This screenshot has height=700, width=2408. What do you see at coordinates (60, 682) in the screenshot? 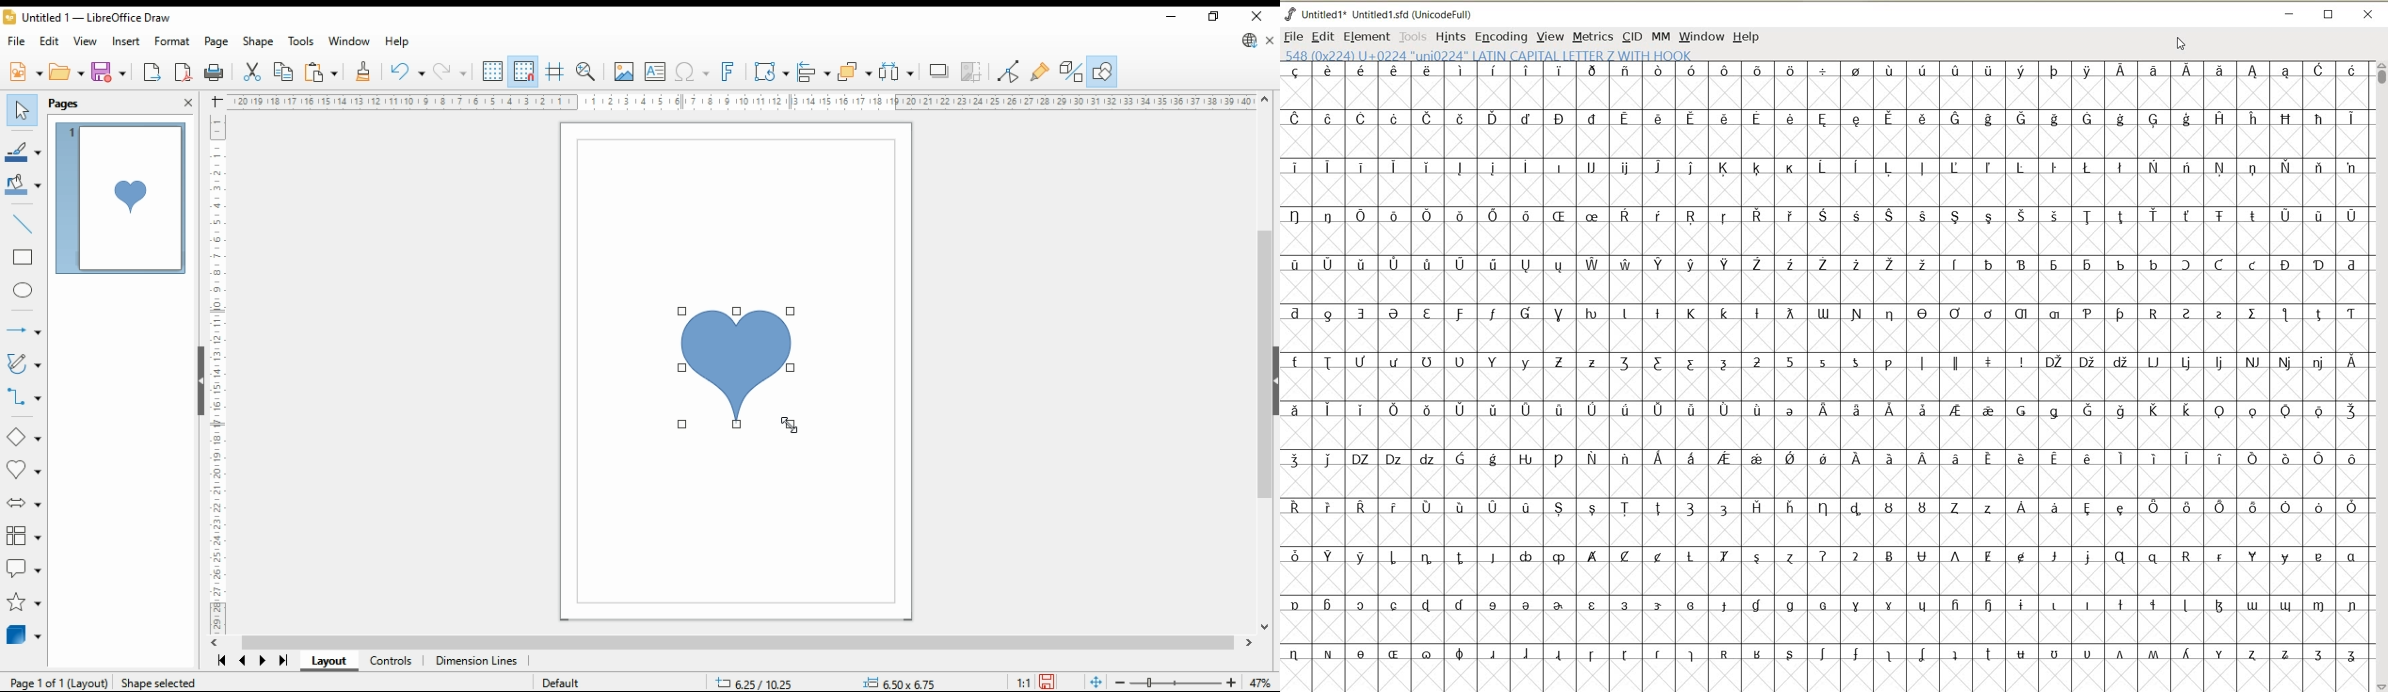
I see `Page` at bounding box center [60, 682].